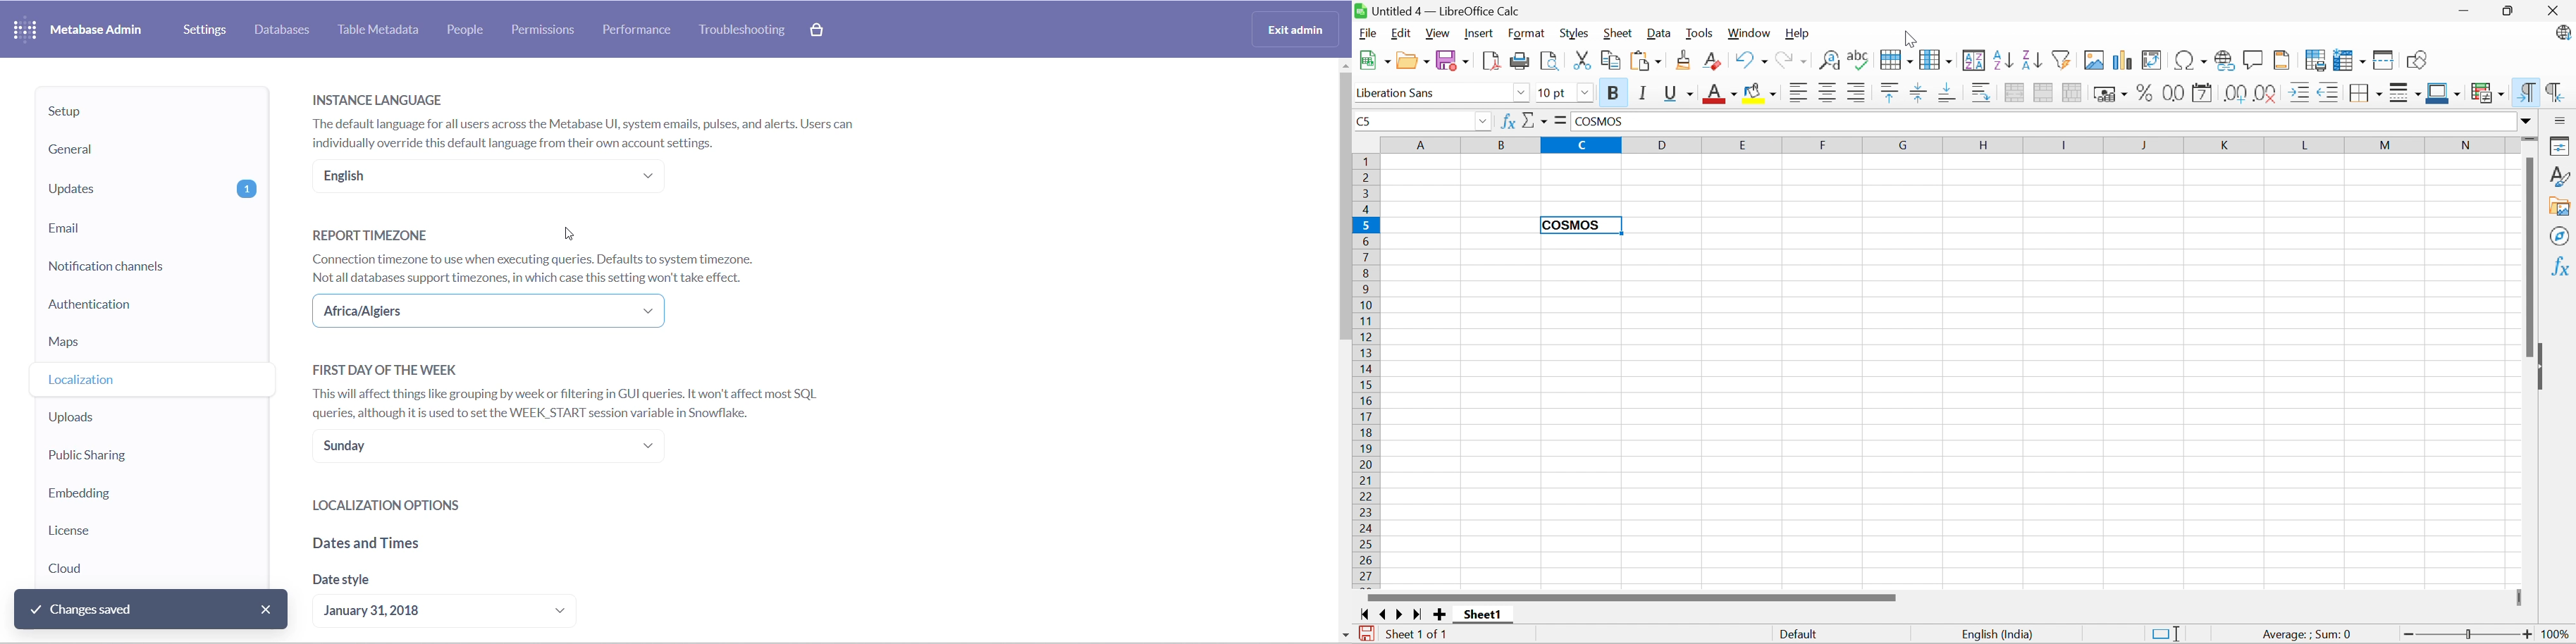 The image size is (2576, 644). What do you see at coordinates (745, 32) in the screenshot?
I see `TROUBLESHOOTING` at bounding box center [745, 32].